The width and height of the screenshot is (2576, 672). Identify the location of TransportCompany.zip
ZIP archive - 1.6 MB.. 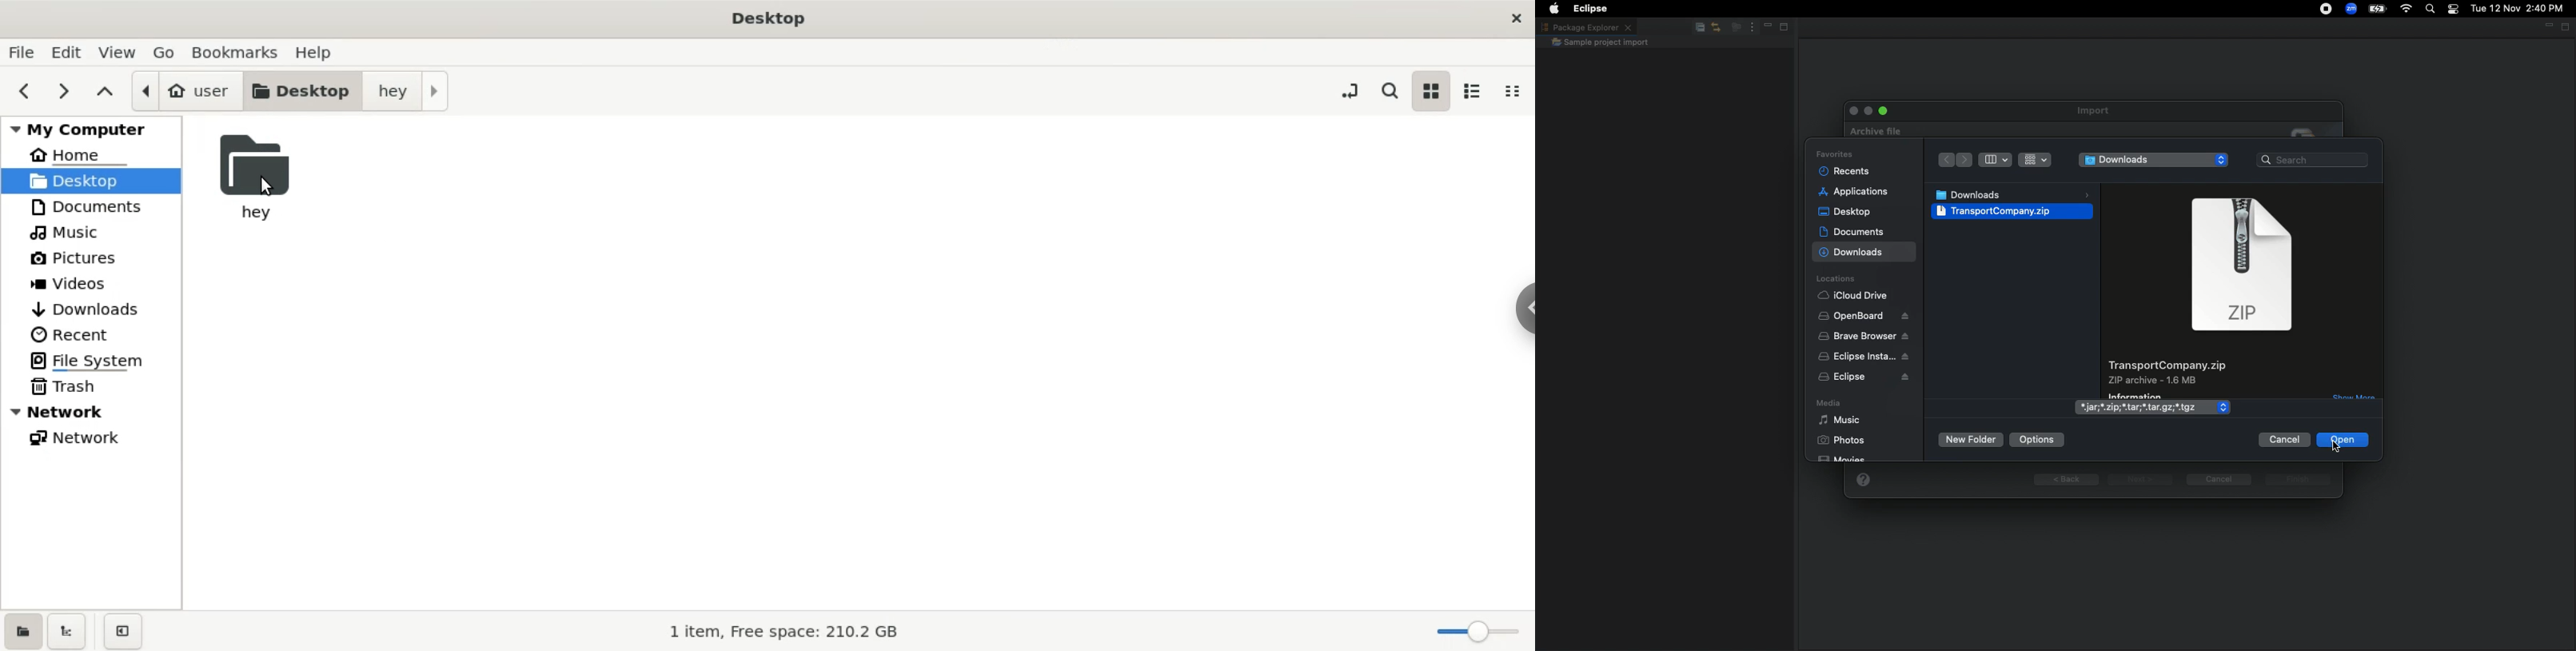
(2168, 370).